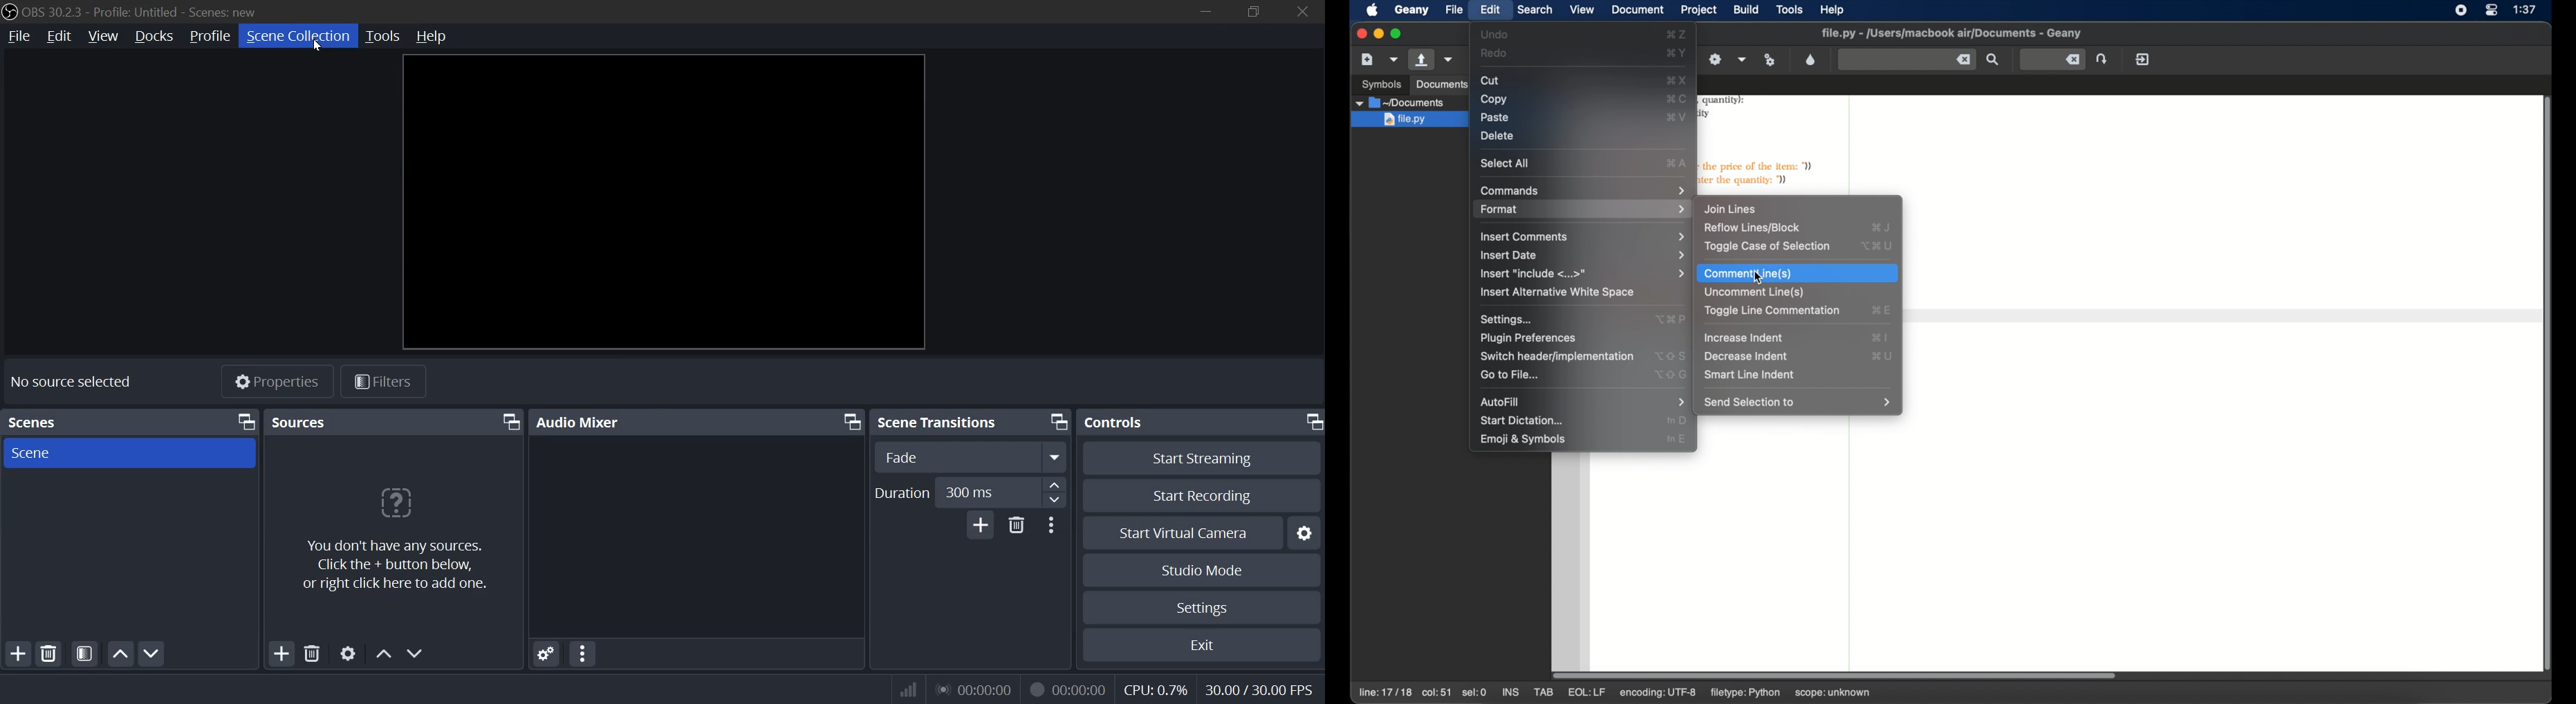 The image size is (2576, 728). Describe the element at coordinates (943, 422) in the screenshot. I see `scene transitions` at that location.